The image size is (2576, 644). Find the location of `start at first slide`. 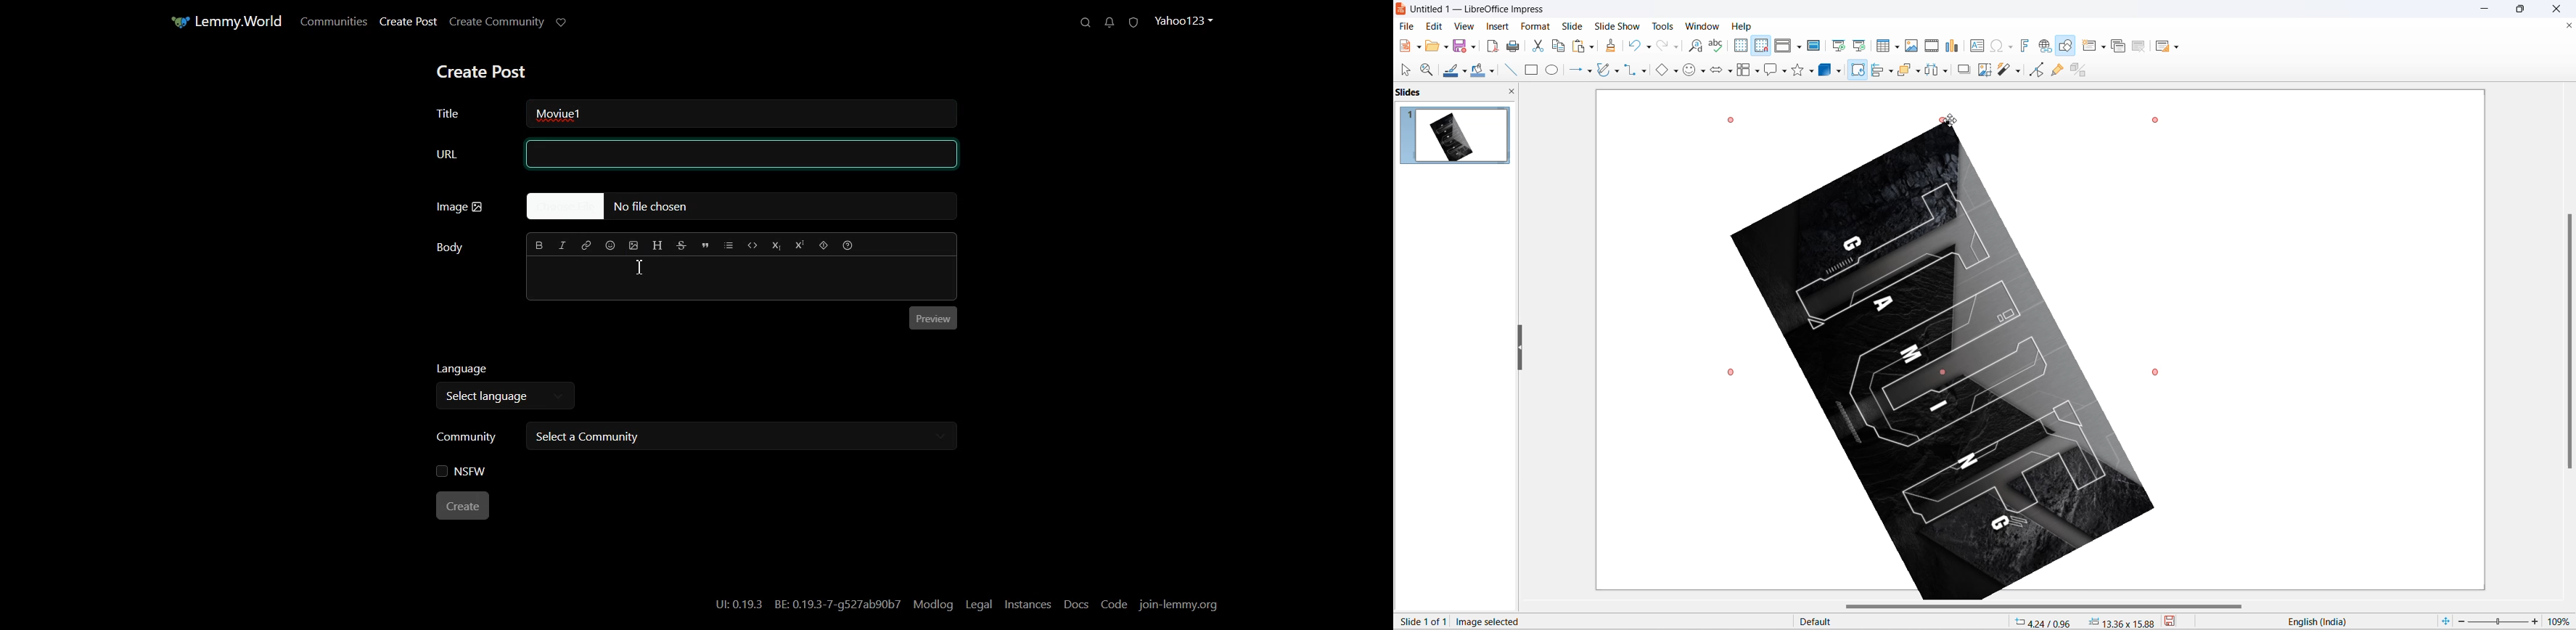

start at first slide is located at coordinates (1840, 46).